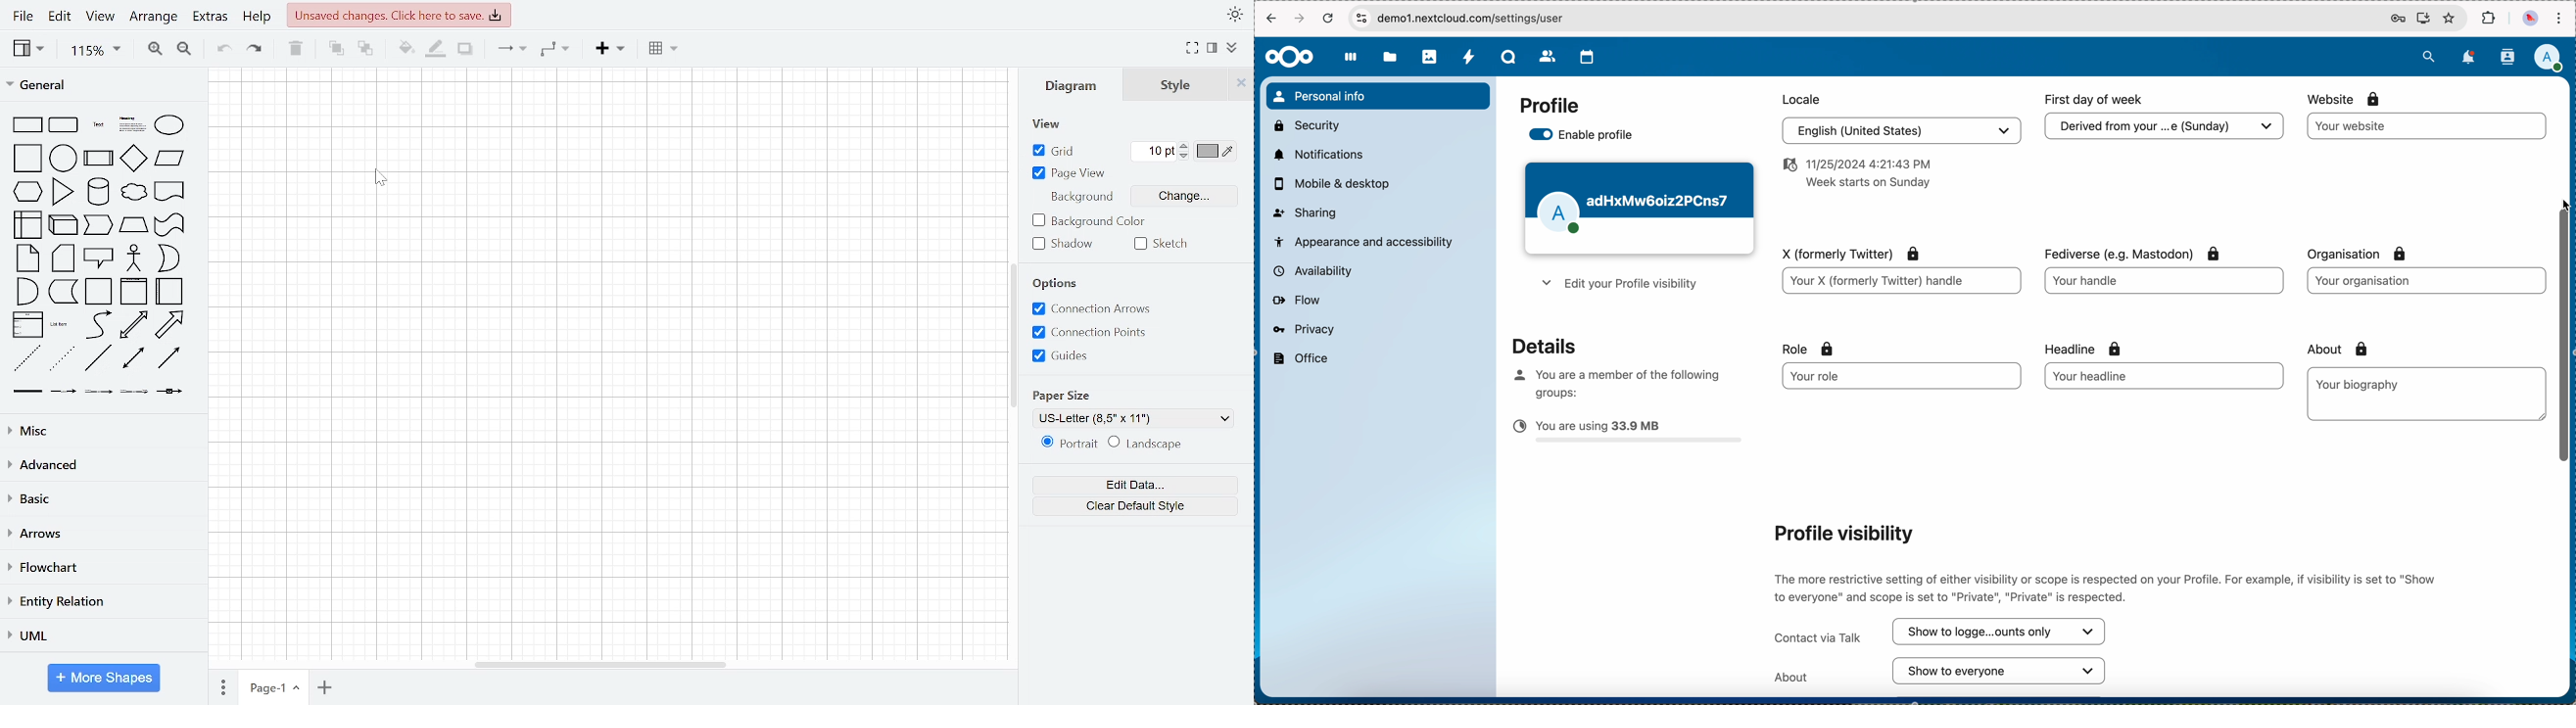 Image resolution: width=2576 pixels, height=728 pixels. I want to click on callout, so click(97, 258).